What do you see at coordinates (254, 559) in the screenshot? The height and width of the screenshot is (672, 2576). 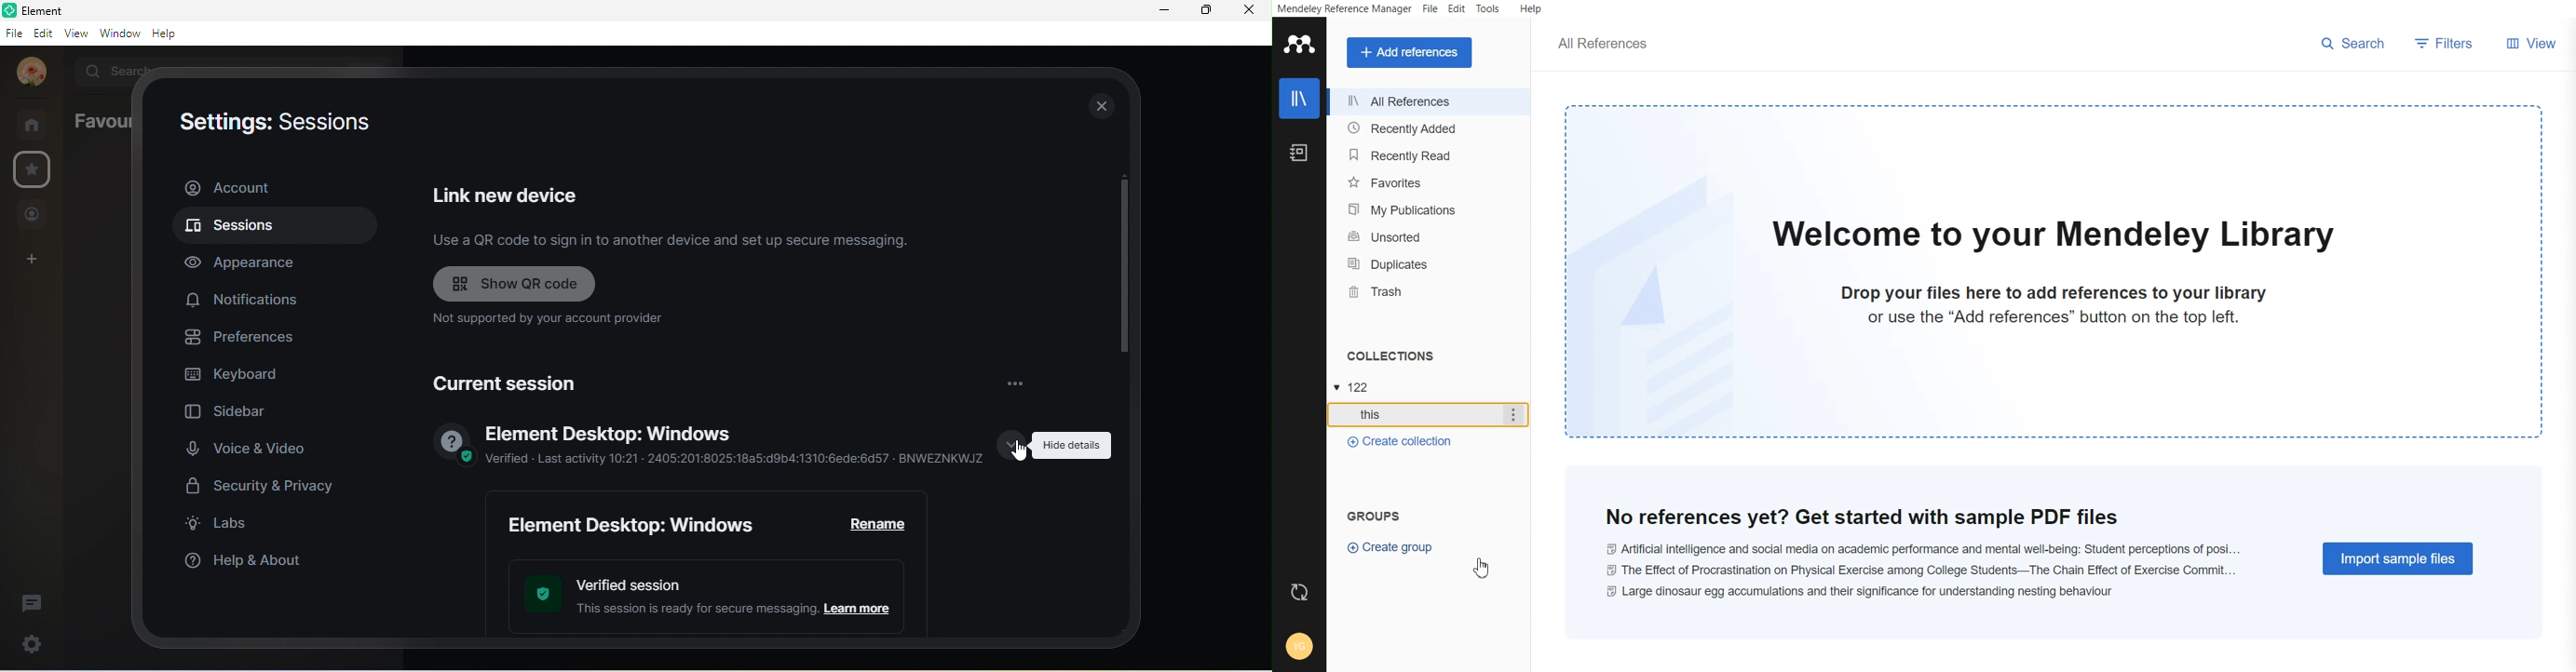 I see `help and about` at bounding box center [254, 559].